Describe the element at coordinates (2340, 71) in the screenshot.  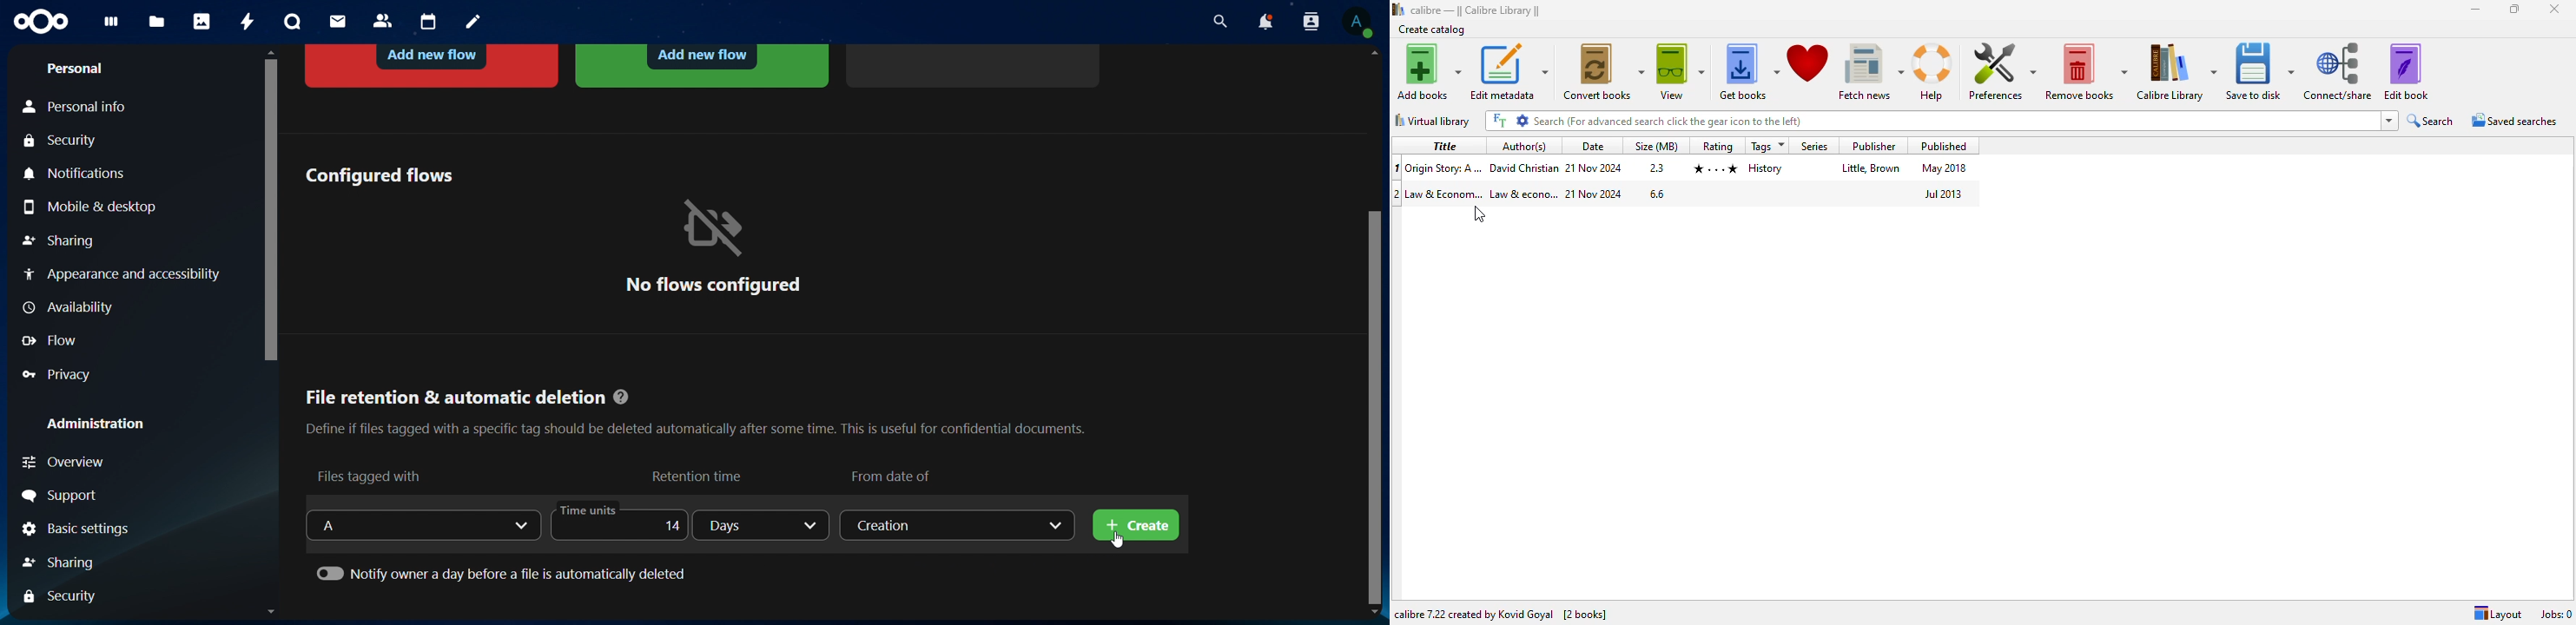
I see `connect/share` at that location.